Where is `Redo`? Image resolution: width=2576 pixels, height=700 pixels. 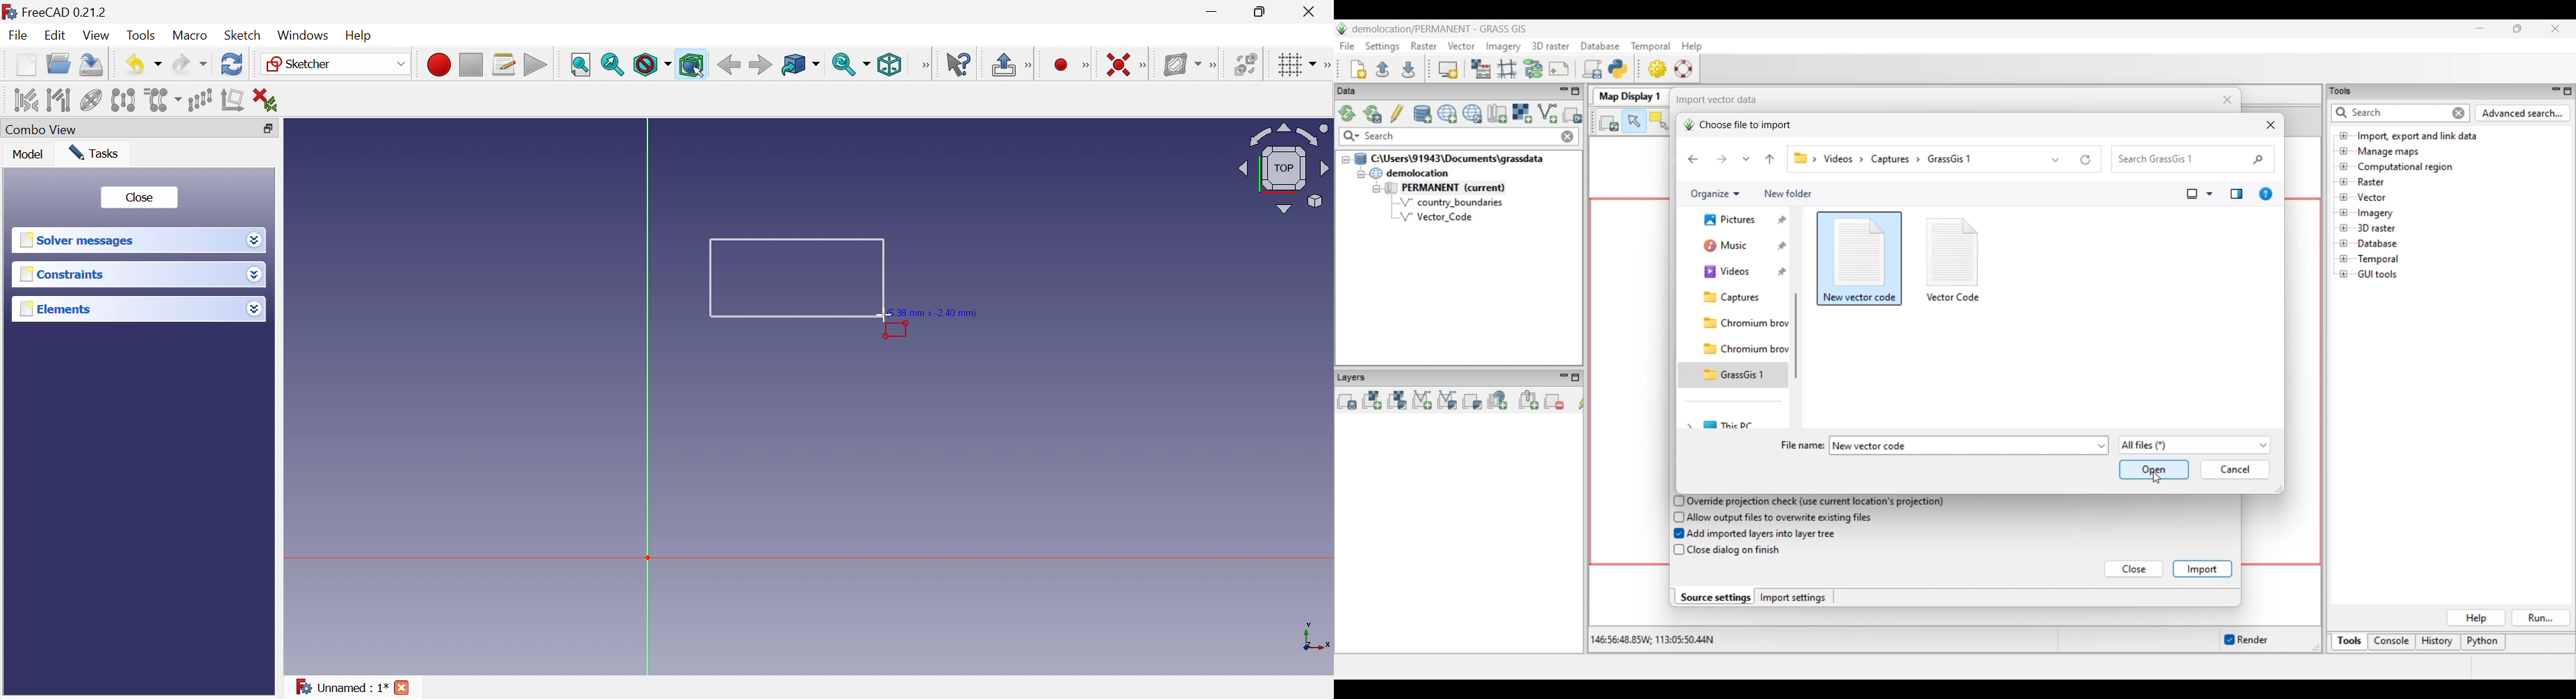 Redo is located at coordinates (188, 64).